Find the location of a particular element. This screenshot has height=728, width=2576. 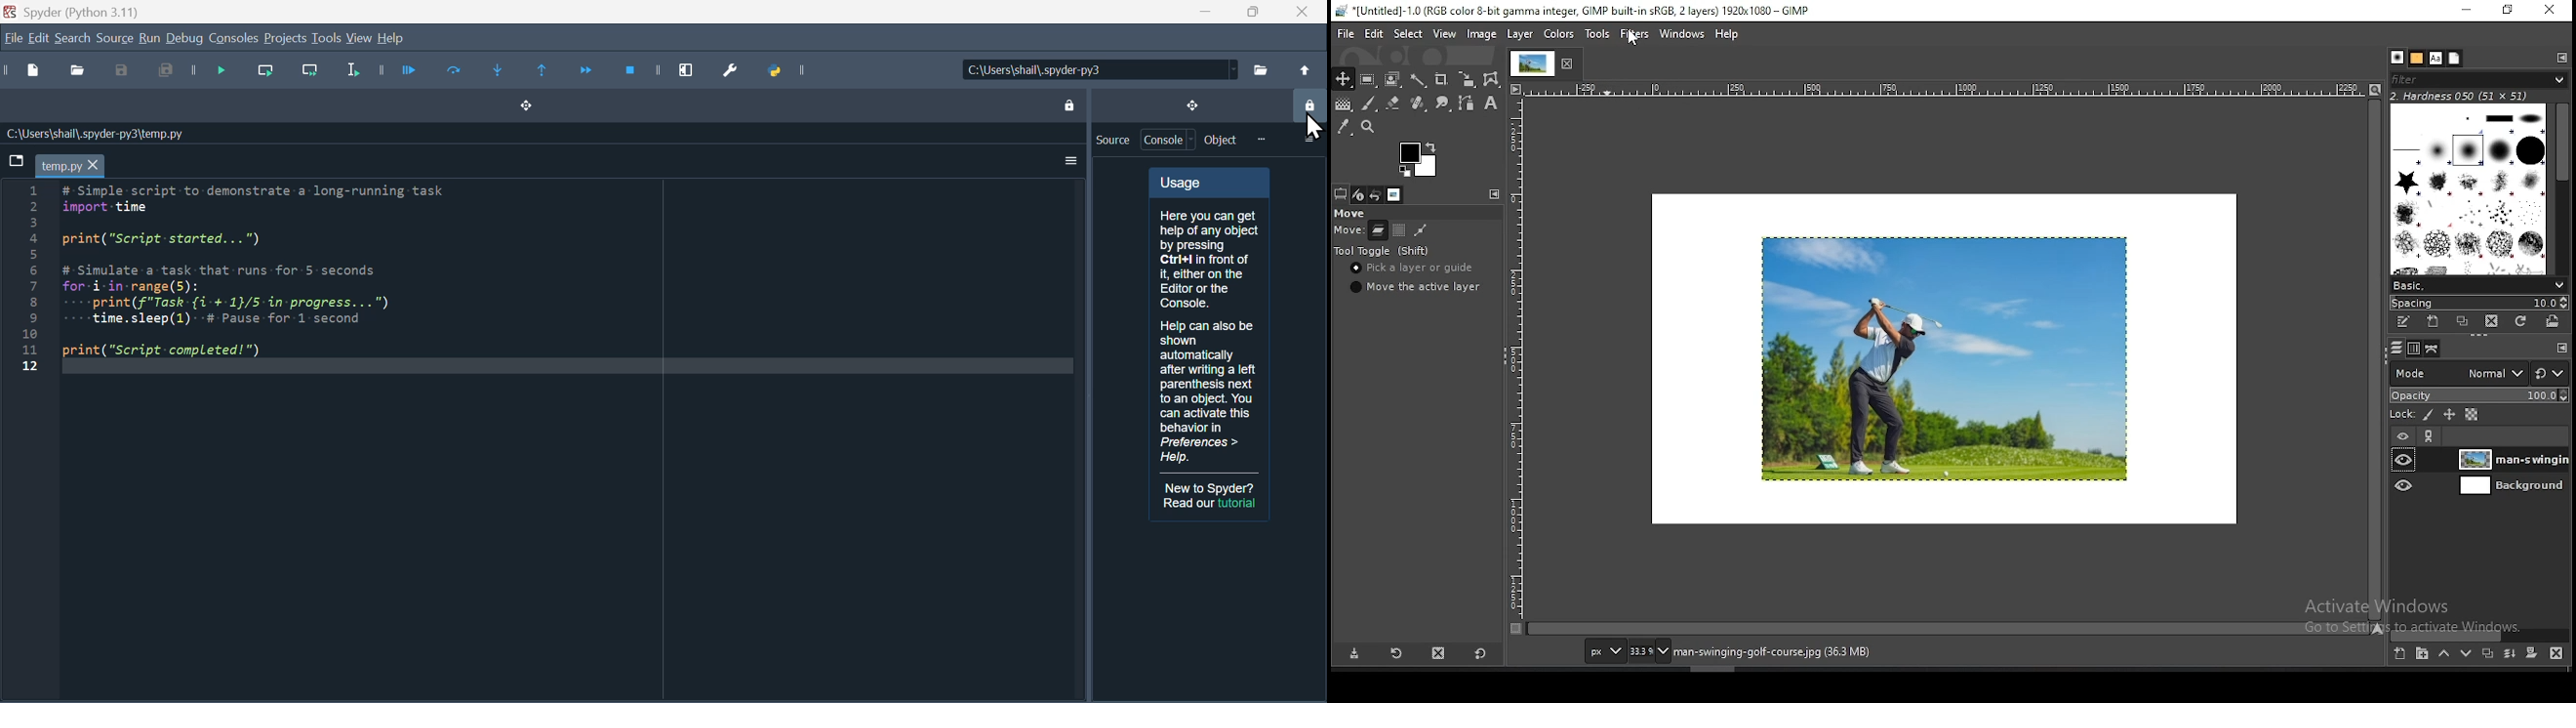

merge layers is located at coordinates (2508, 653).